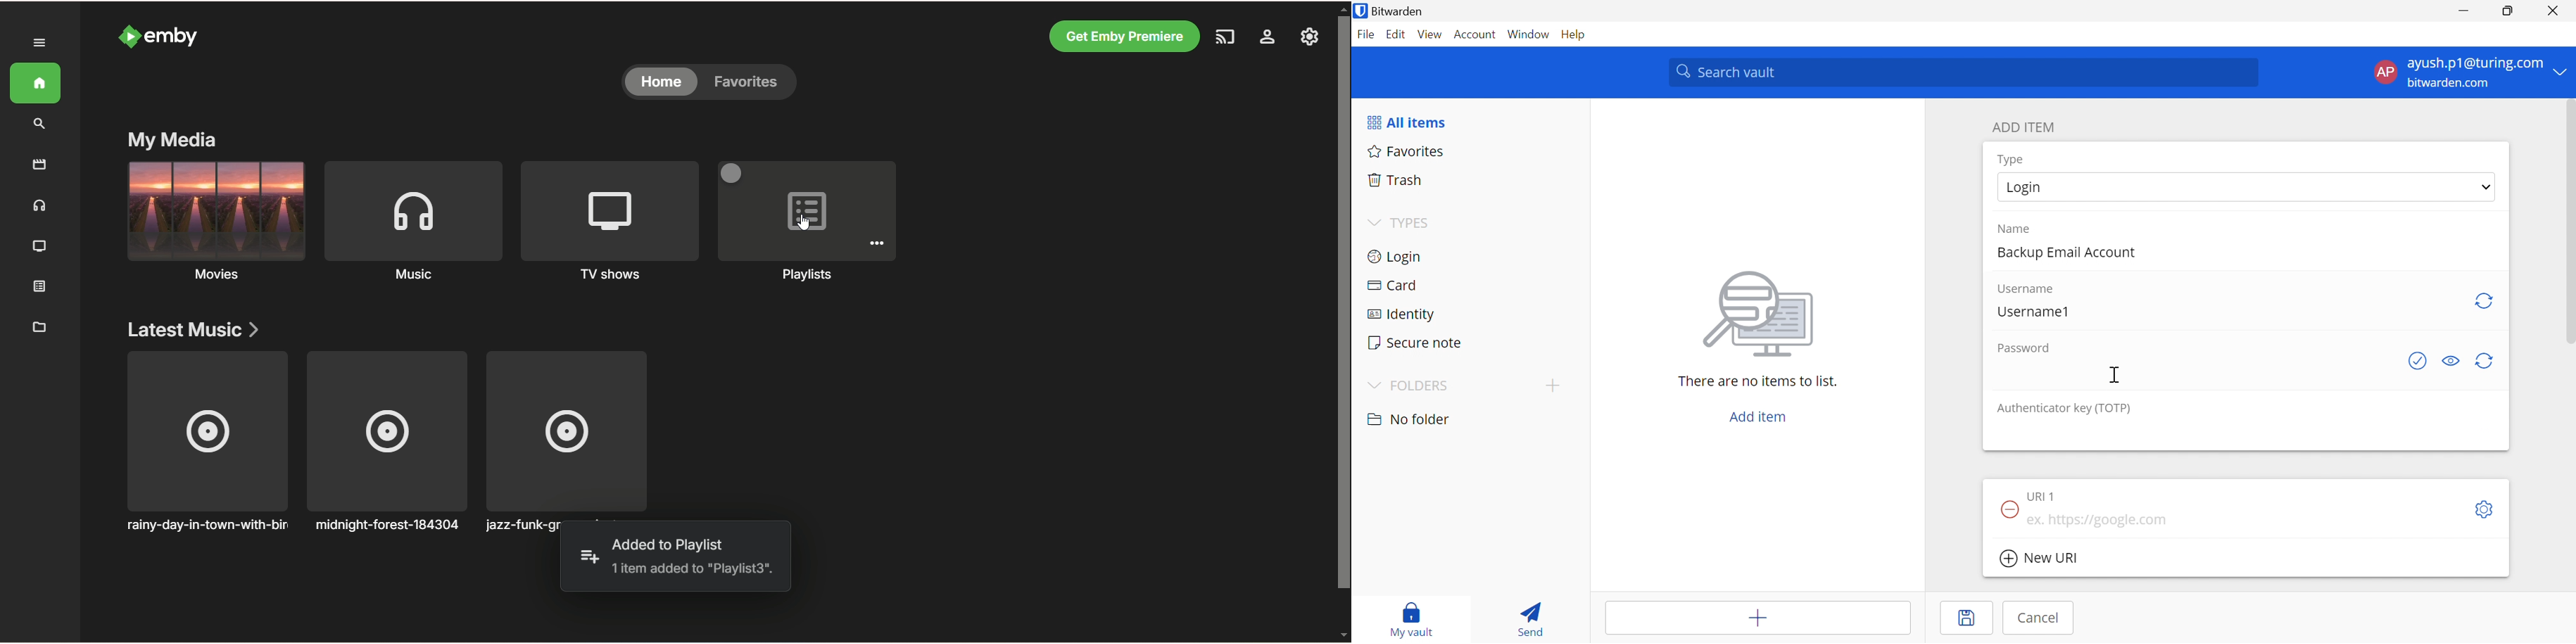 Image resolution: width=2576 pixels, height=644 pixels. What do you see at coordinates (1396, 179) in the screenshot?
I see `Trash` at bounding box center [1396, 179].